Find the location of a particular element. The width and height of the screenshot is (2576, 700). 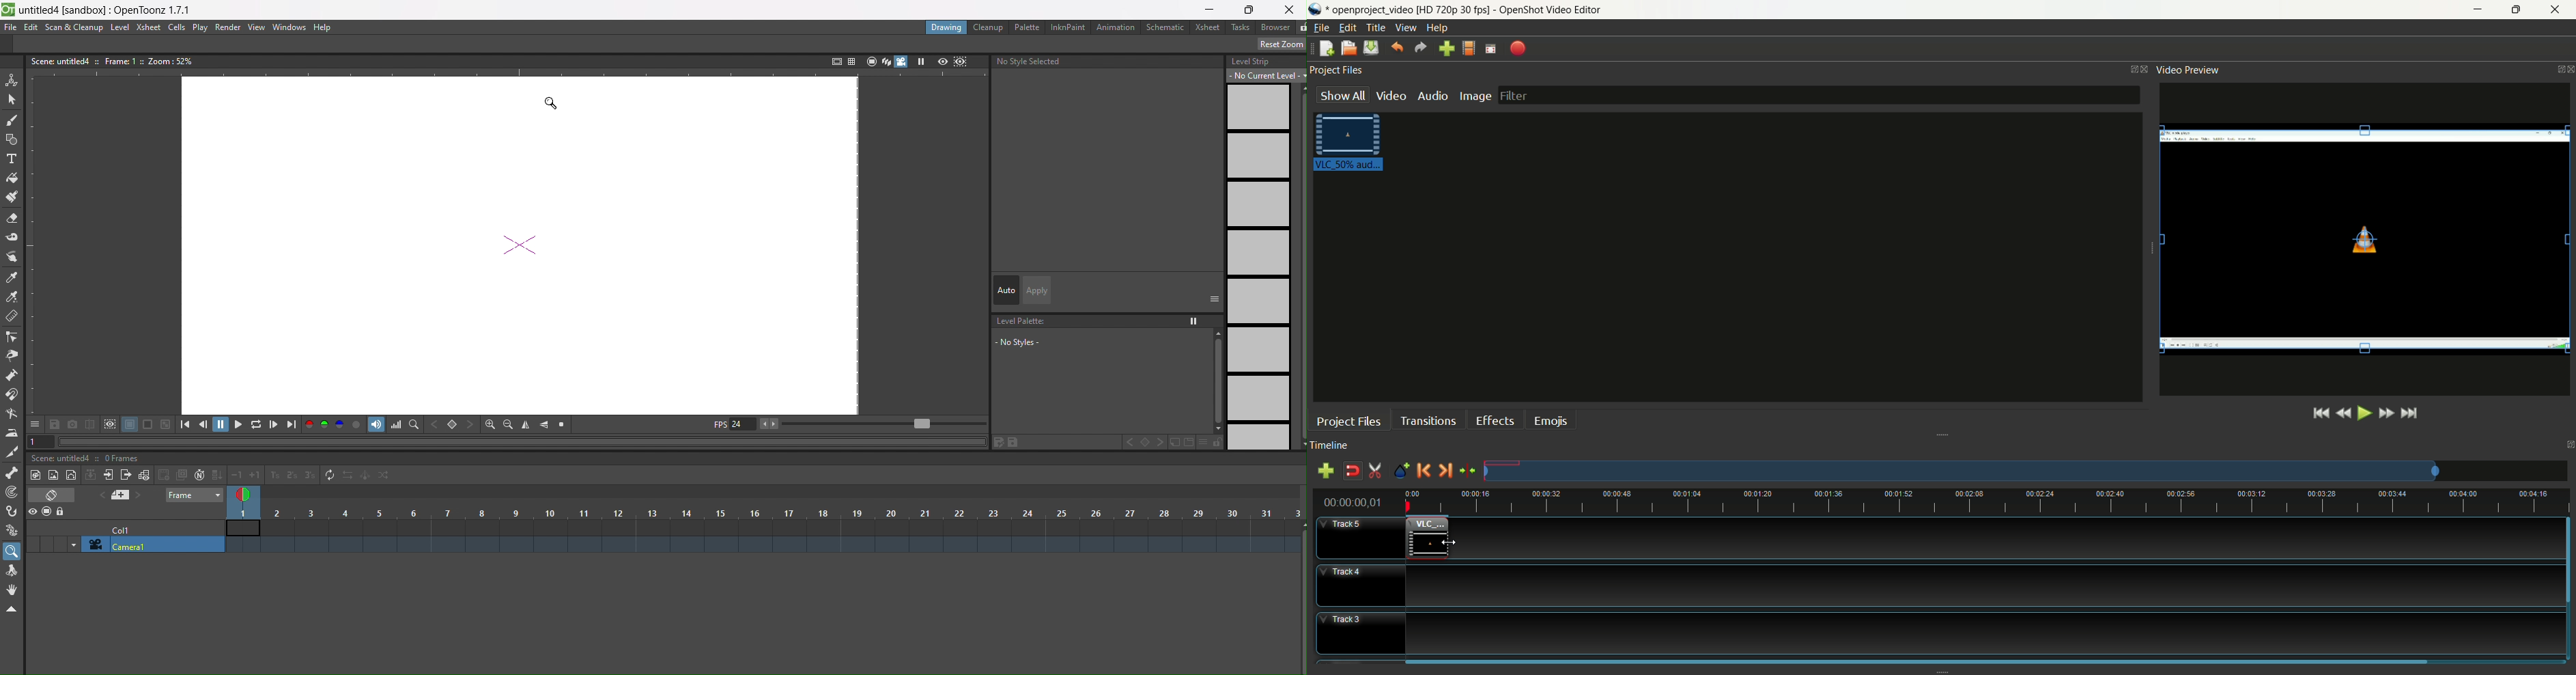

icons is located at coordinates (857, 61).